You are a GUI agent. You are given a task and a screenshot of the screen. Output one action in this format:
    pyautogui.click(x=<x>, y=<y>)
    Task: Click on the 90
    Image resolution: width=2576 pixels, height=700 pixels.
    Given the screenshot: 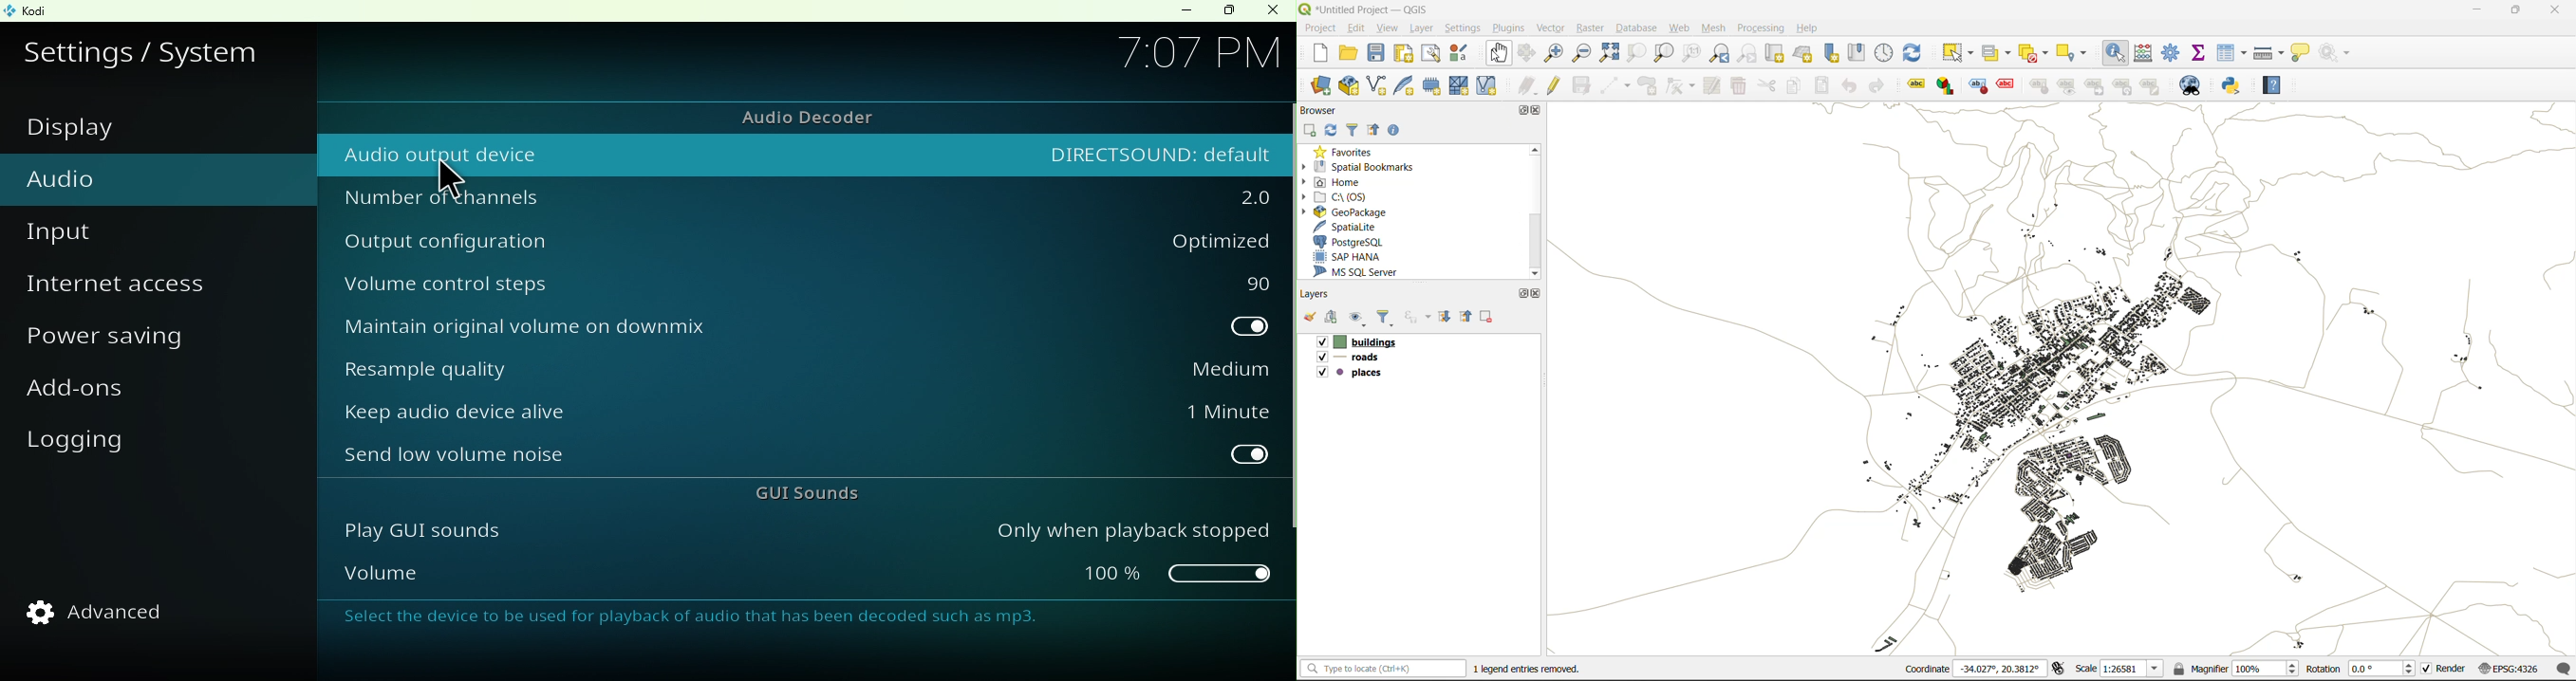 What is the action you would take?
    pyautogui.click(x=1159, y=282)
    